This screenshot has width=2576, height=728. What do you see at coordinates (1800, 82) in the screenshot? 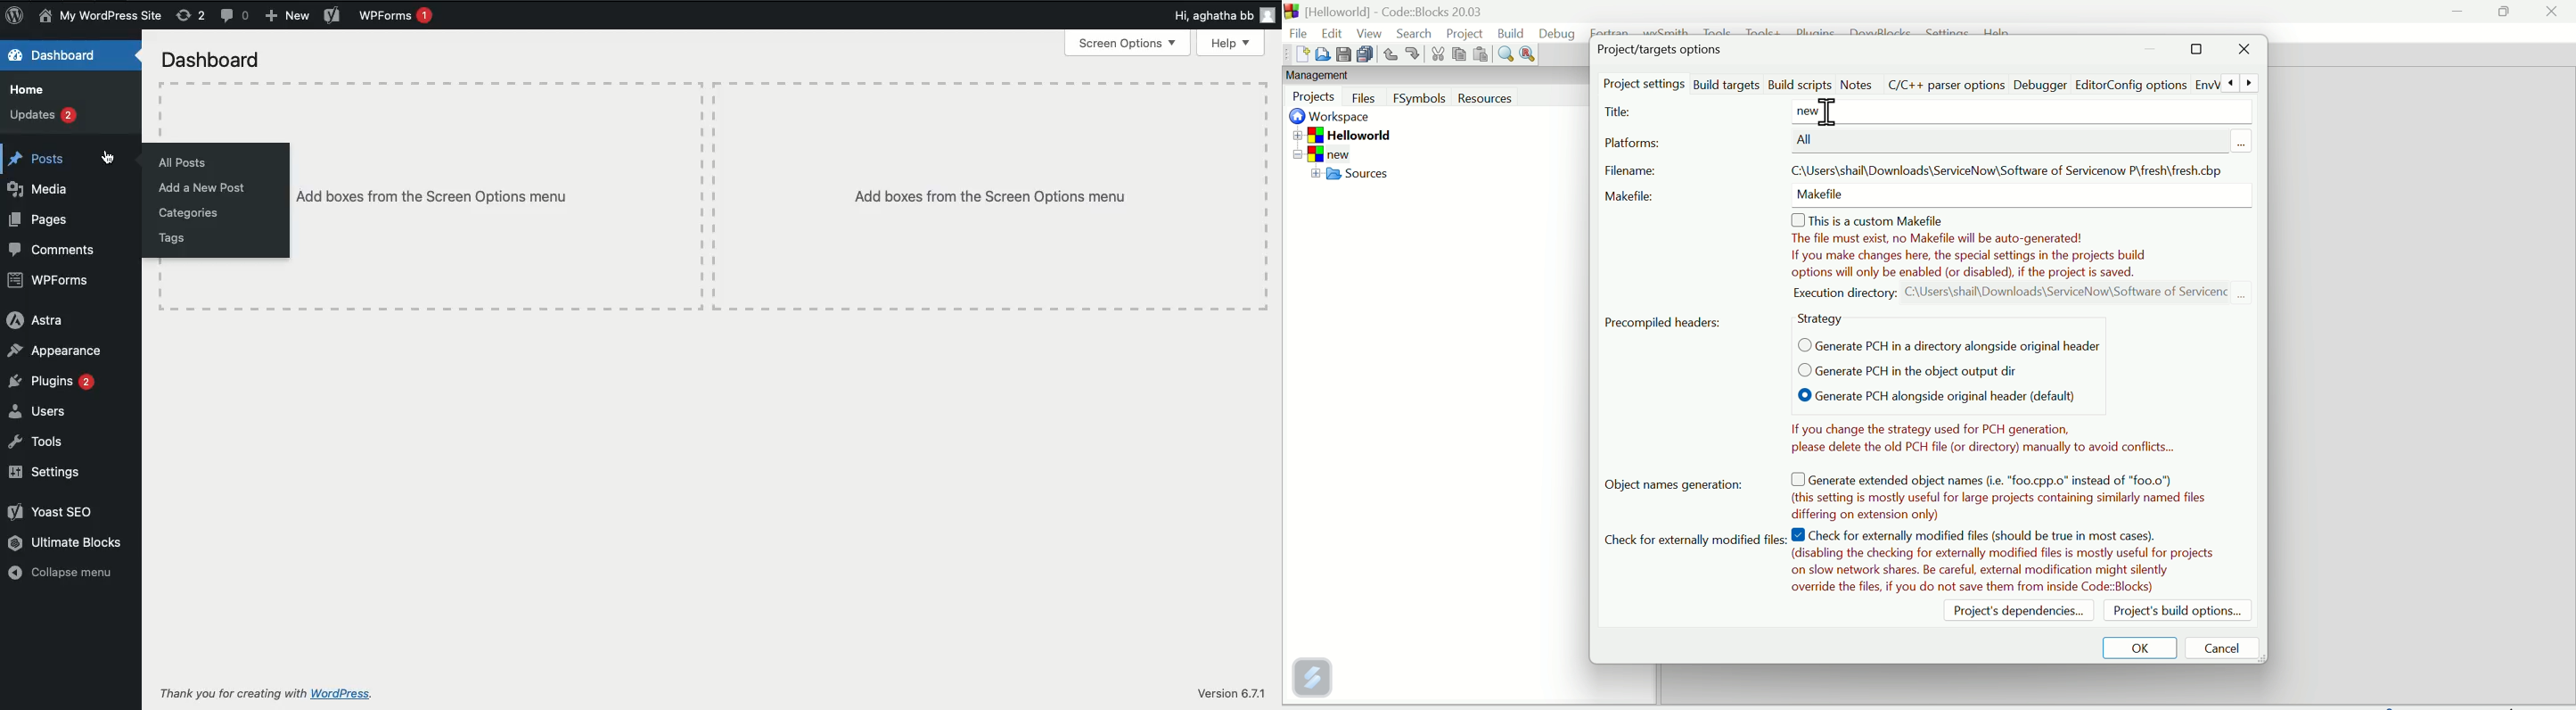
I see `Build scripts` at bounding box center [1800, 82].